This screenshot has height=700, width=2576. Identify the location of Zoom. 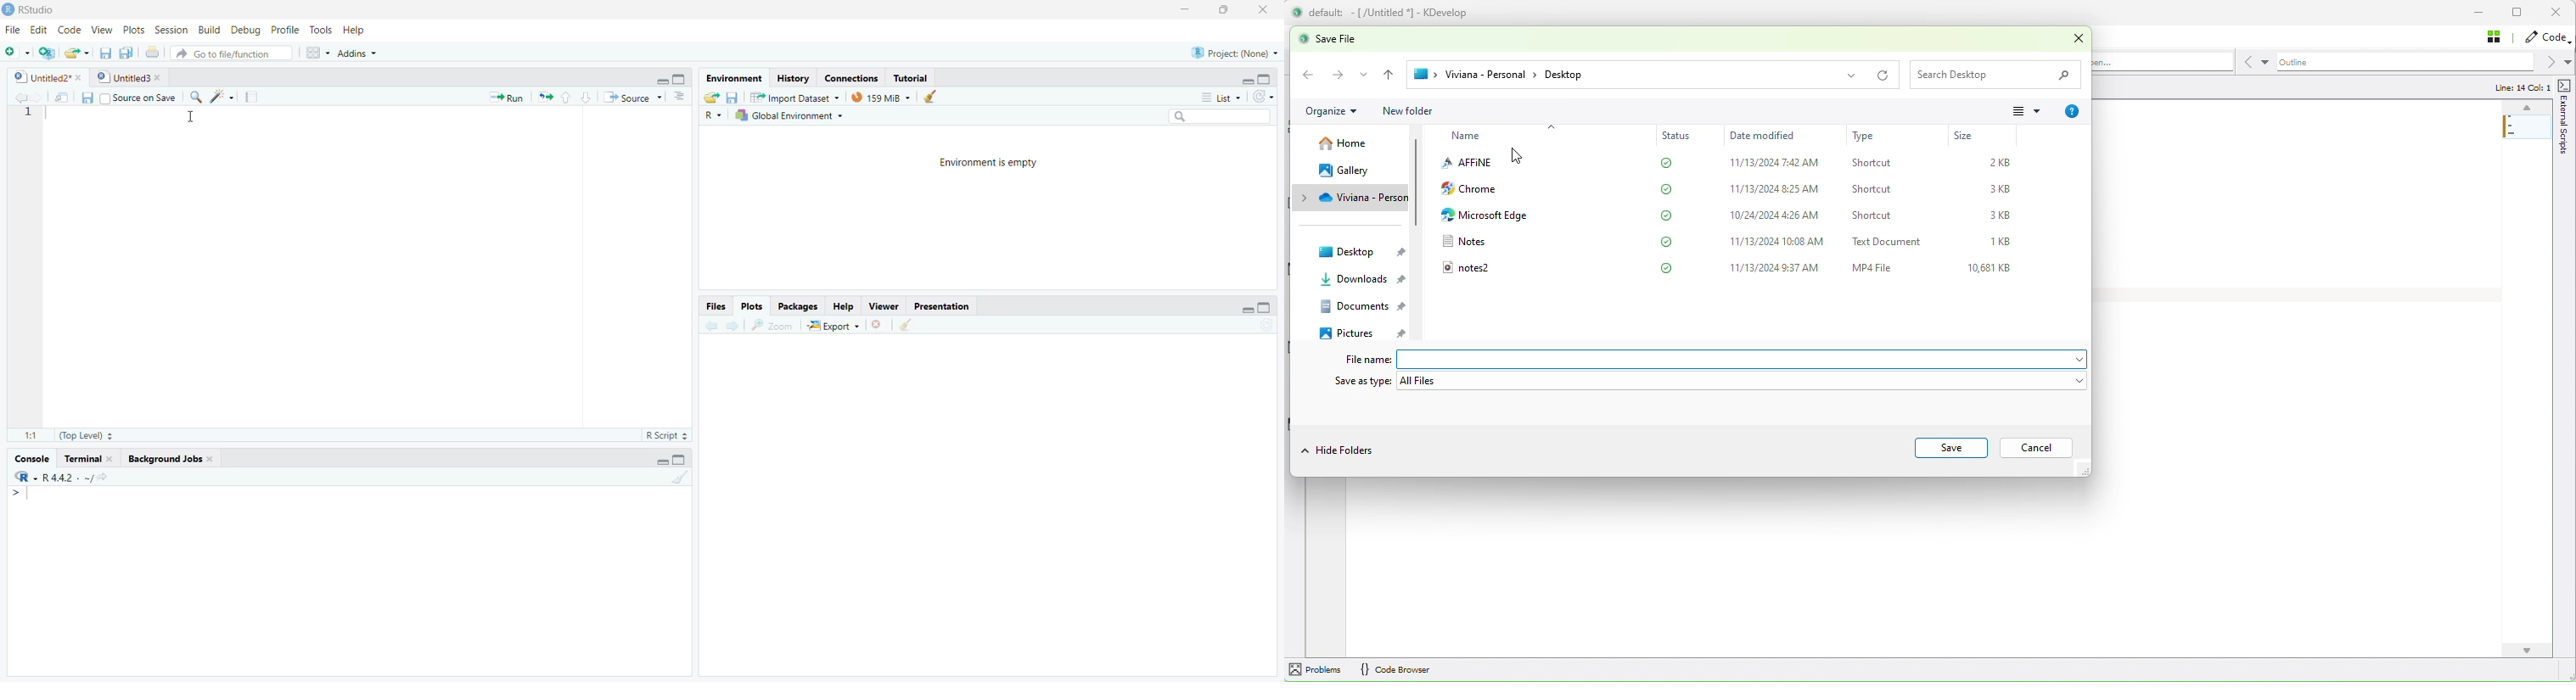
(774, 326).